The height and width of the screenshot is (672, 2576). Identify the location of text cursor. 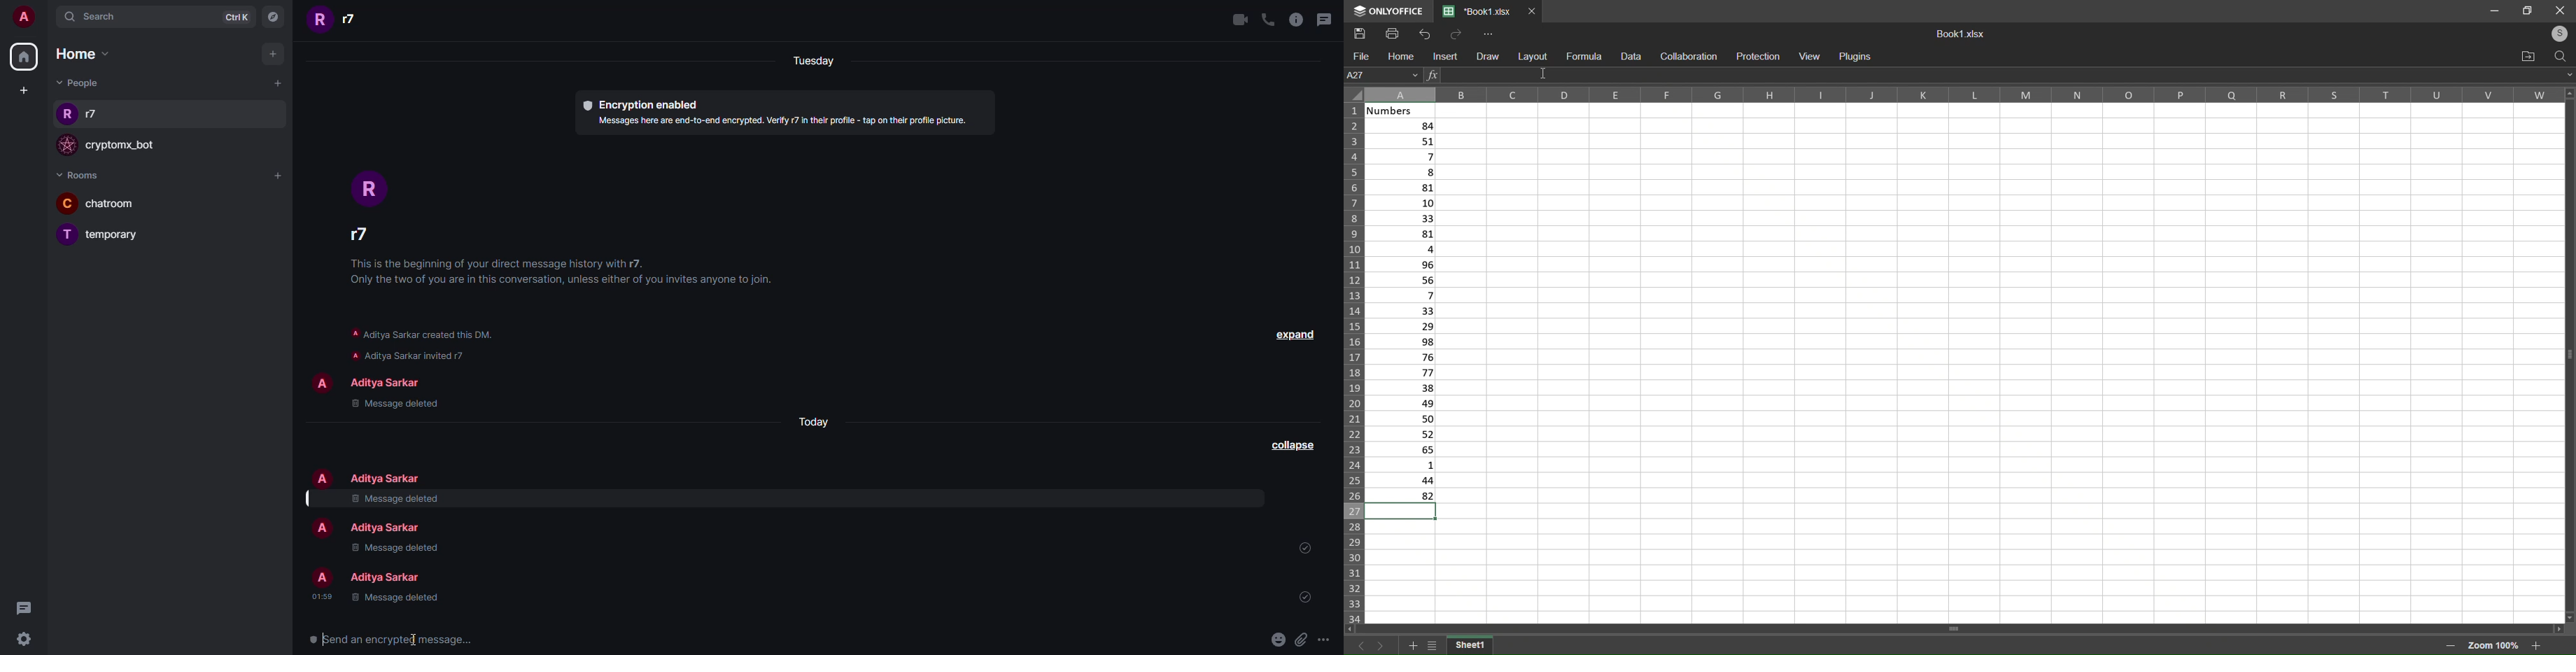
(416, 638).